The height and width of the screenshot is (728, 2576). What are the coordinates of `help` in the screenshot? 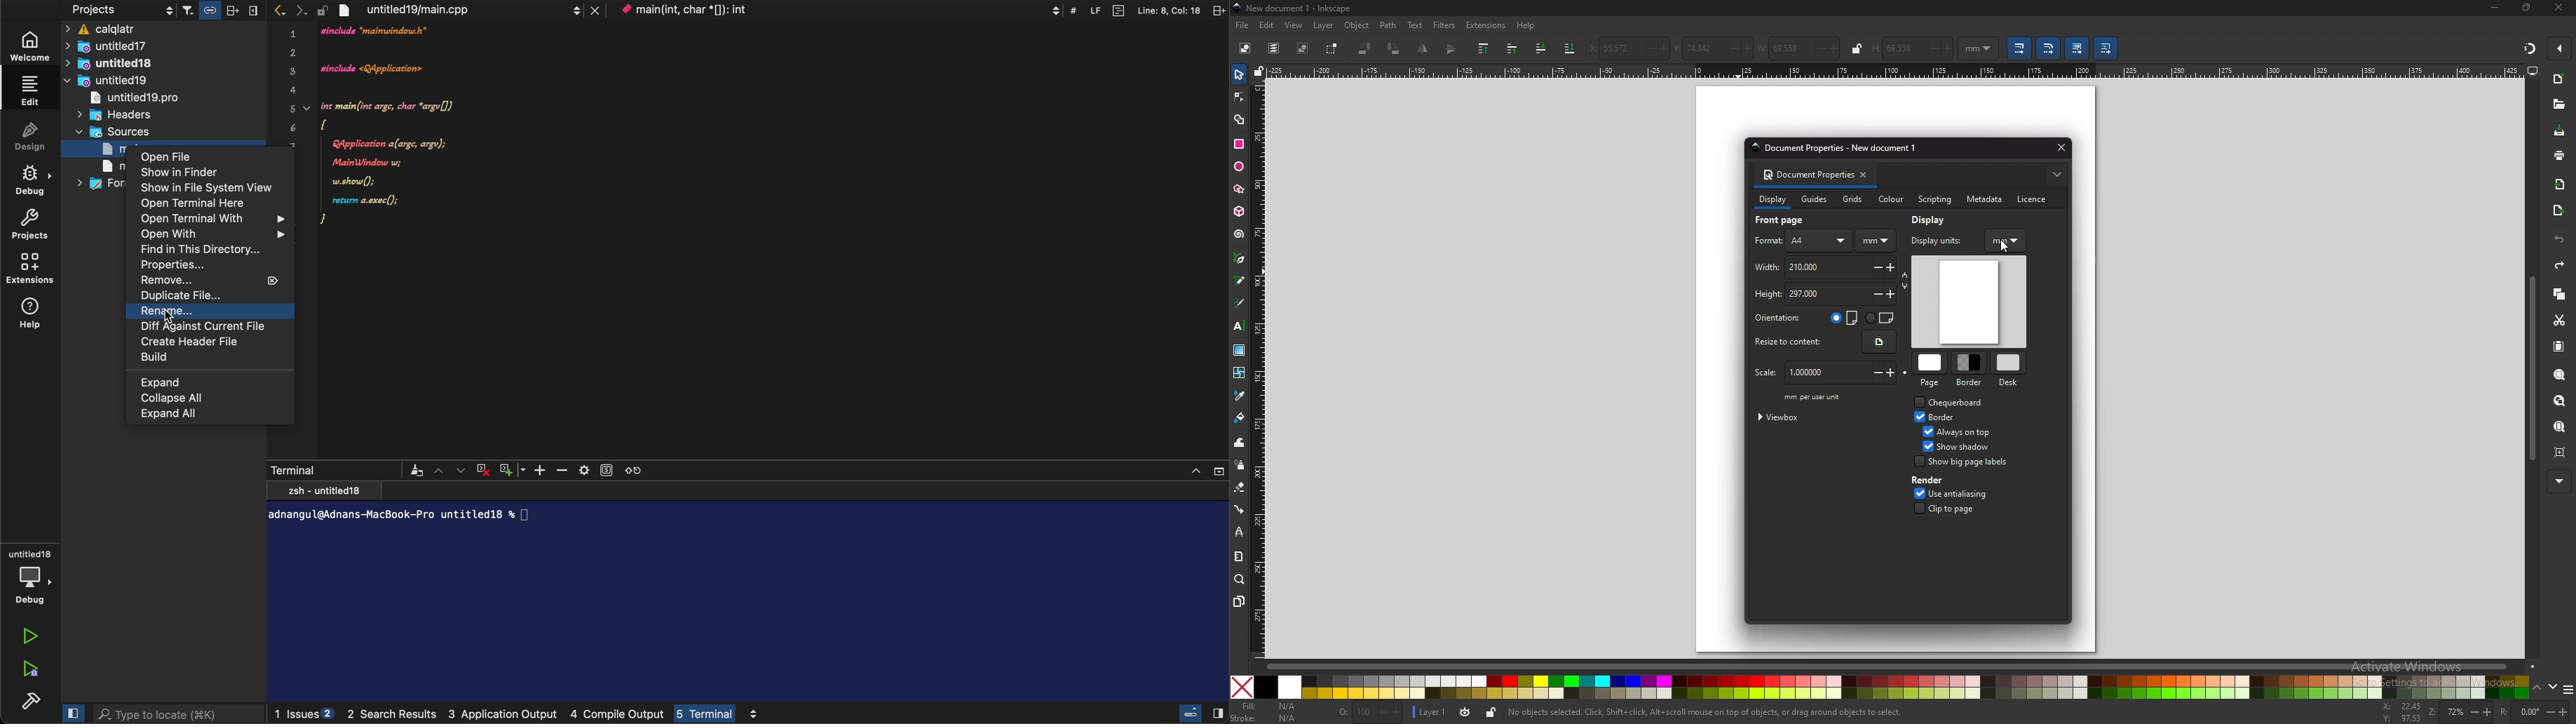 It's located at (1525, 26).